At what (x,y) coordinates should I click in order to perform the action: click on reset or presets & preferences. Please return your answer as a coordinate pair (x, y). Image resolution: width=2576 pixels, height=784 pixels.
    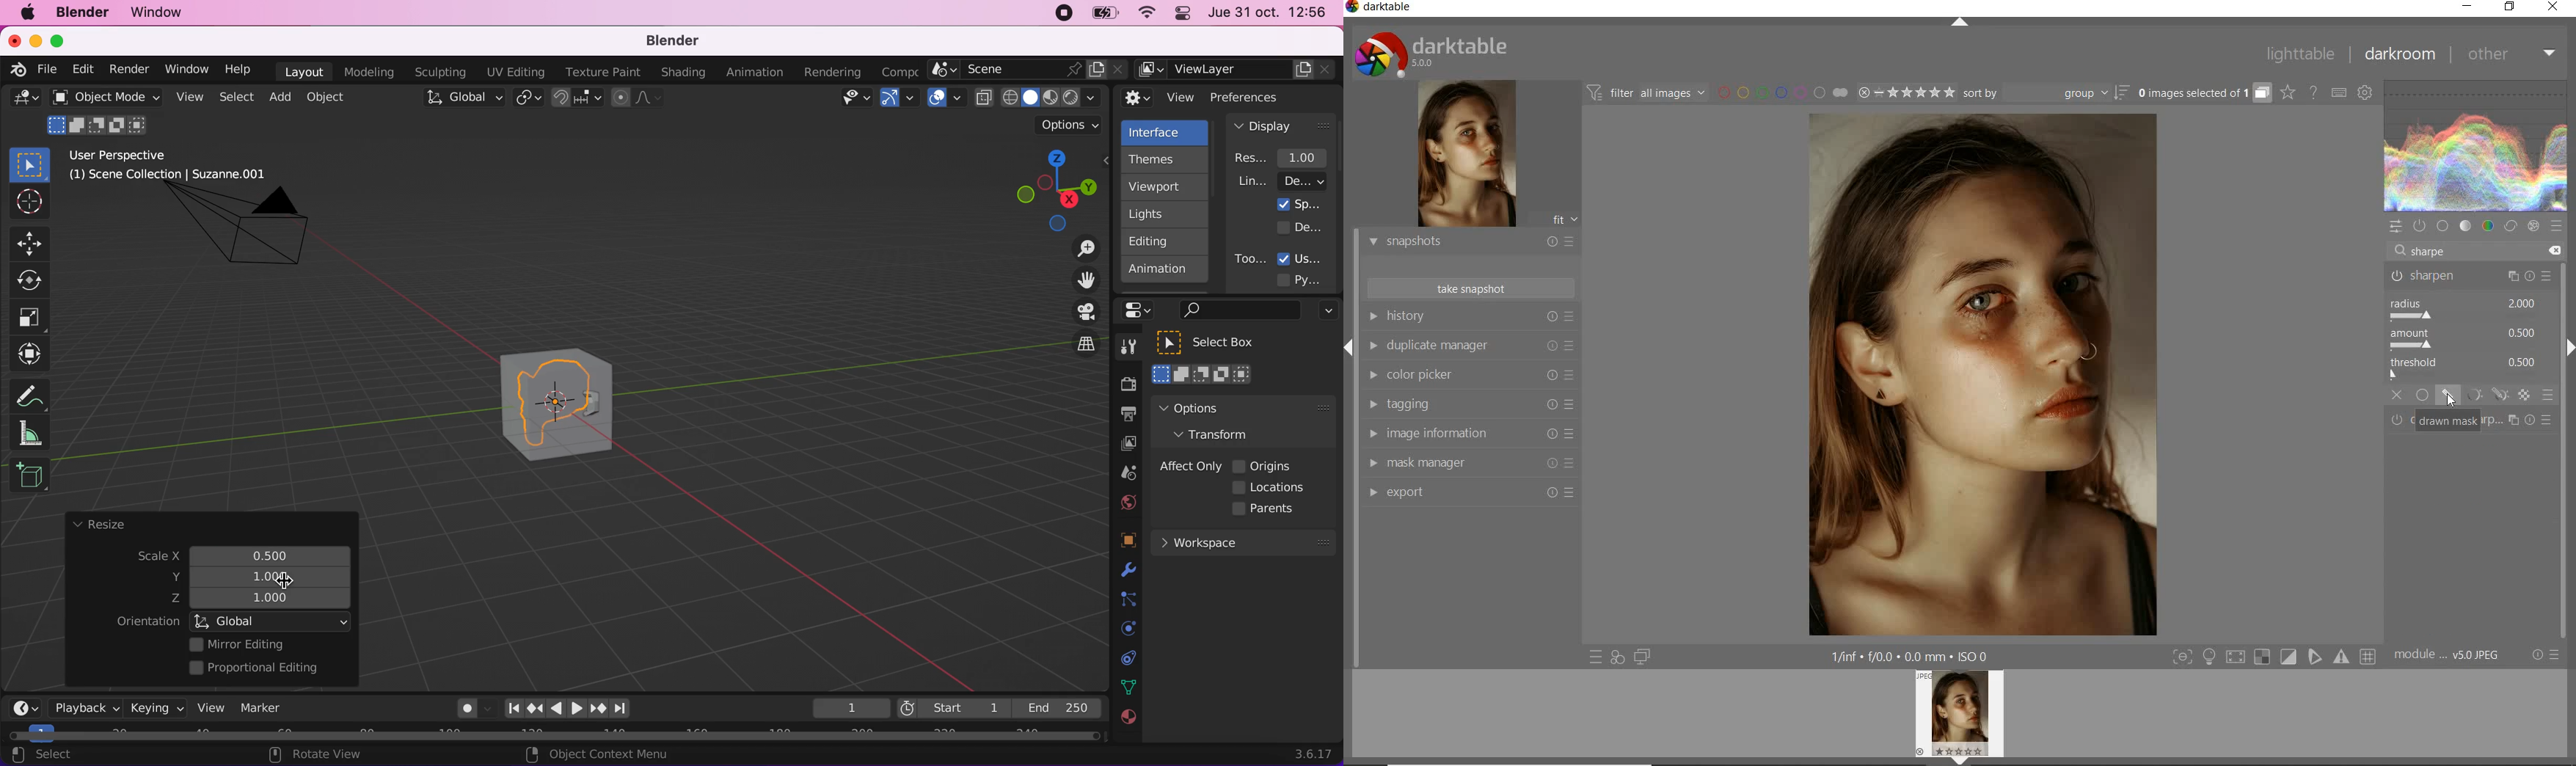
    Looking at the image, I should click on (2547, 655).